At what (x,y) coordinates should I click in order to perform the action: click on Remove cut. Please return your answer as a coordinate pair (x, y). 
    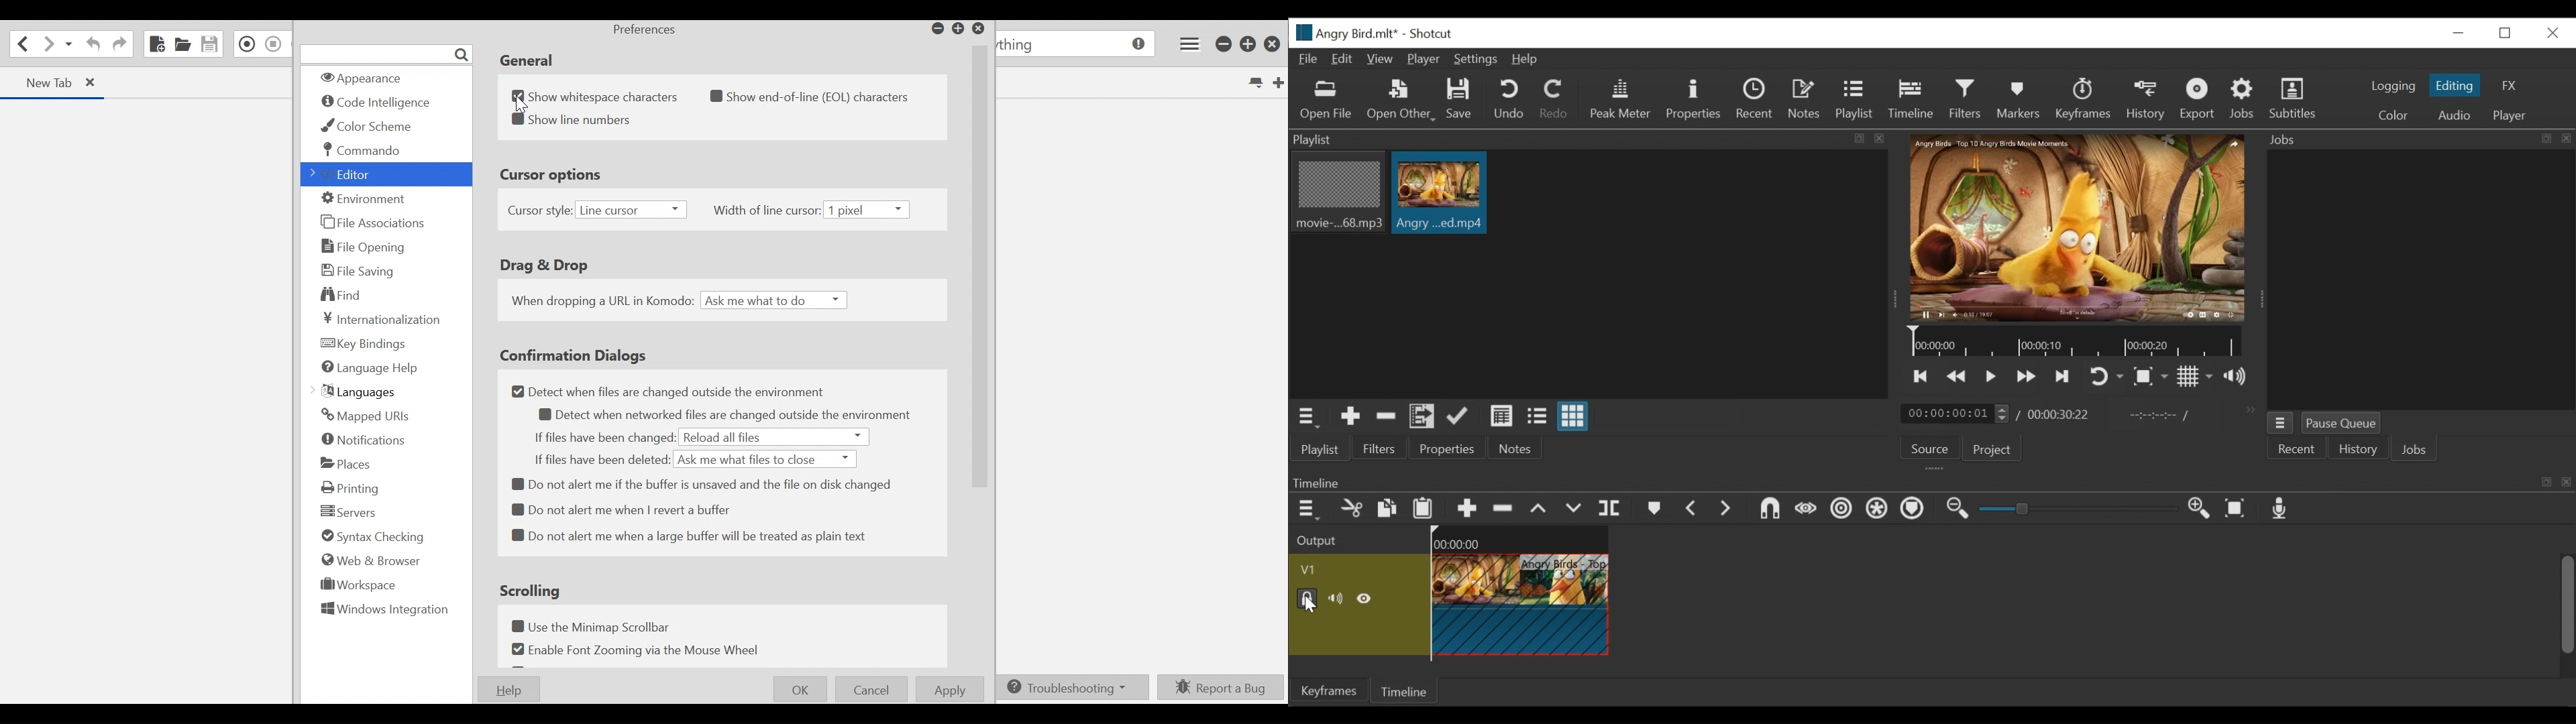
    Looking at the image, I should click on (1386, 417).